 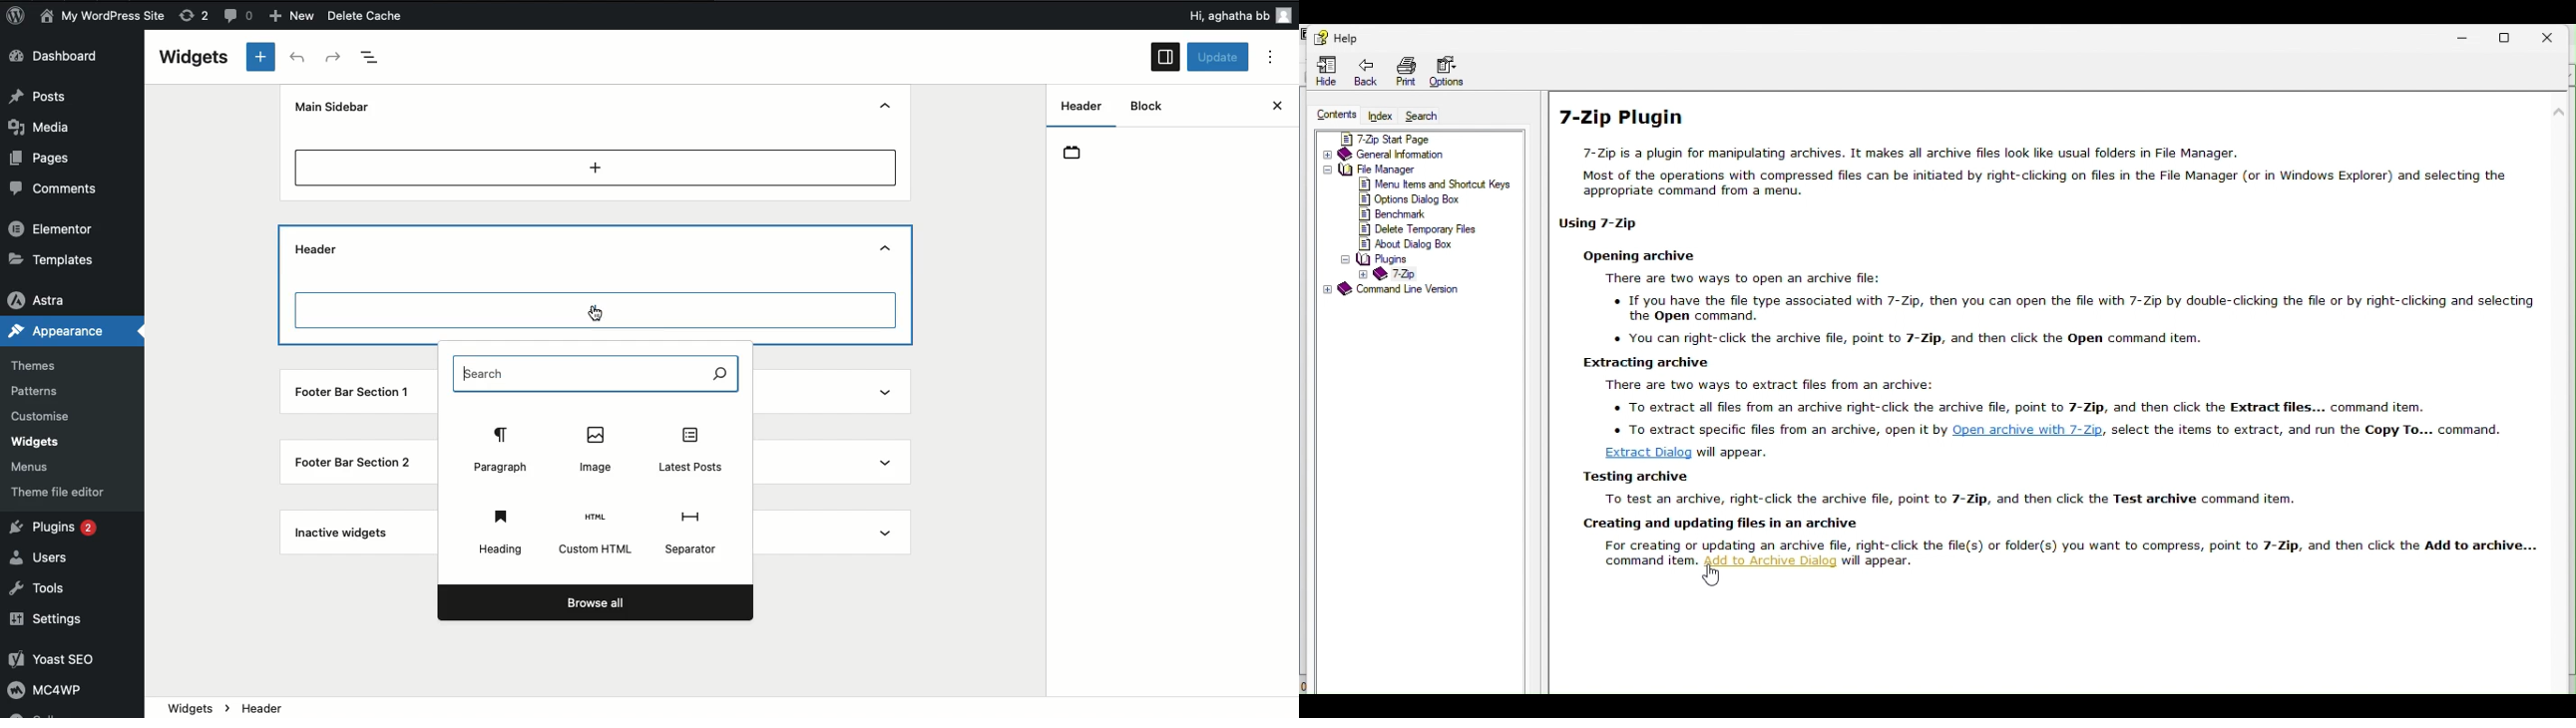 What do you see at coordinates (594, 603) in the screenshot?
I see `Browse all` at bounding box center [594, 603].